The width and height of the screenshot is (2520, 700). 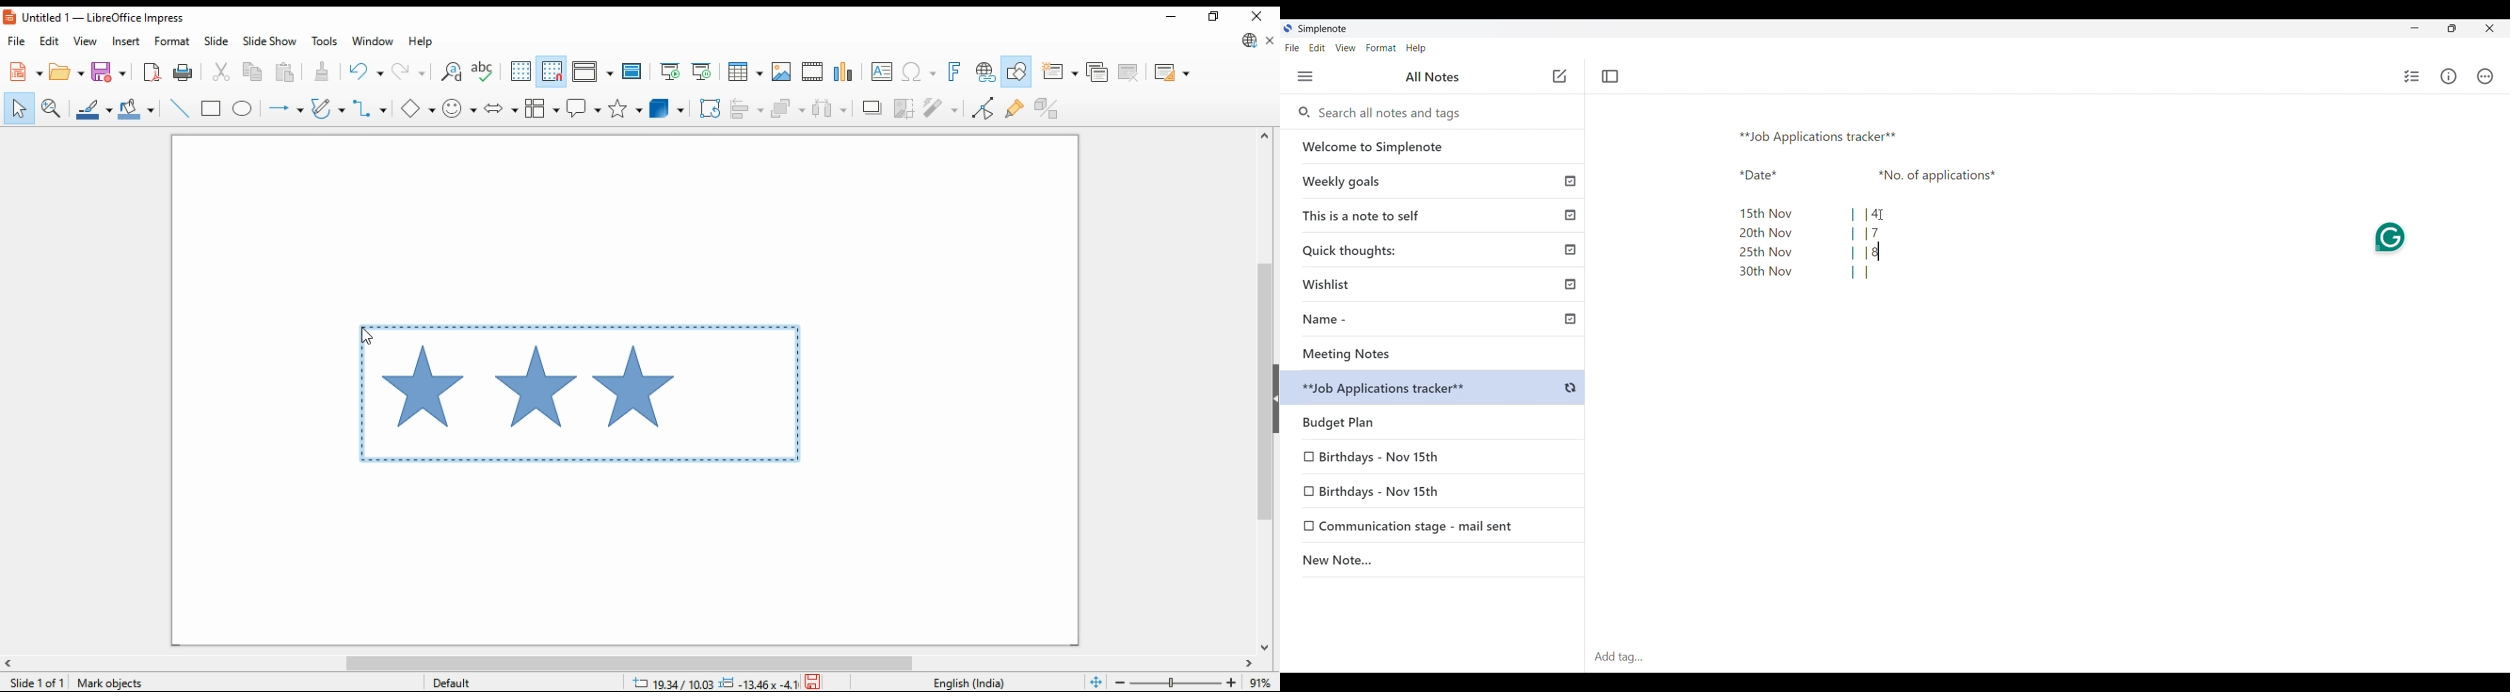 I want to click on Menu, so click(x=1305, y=76).